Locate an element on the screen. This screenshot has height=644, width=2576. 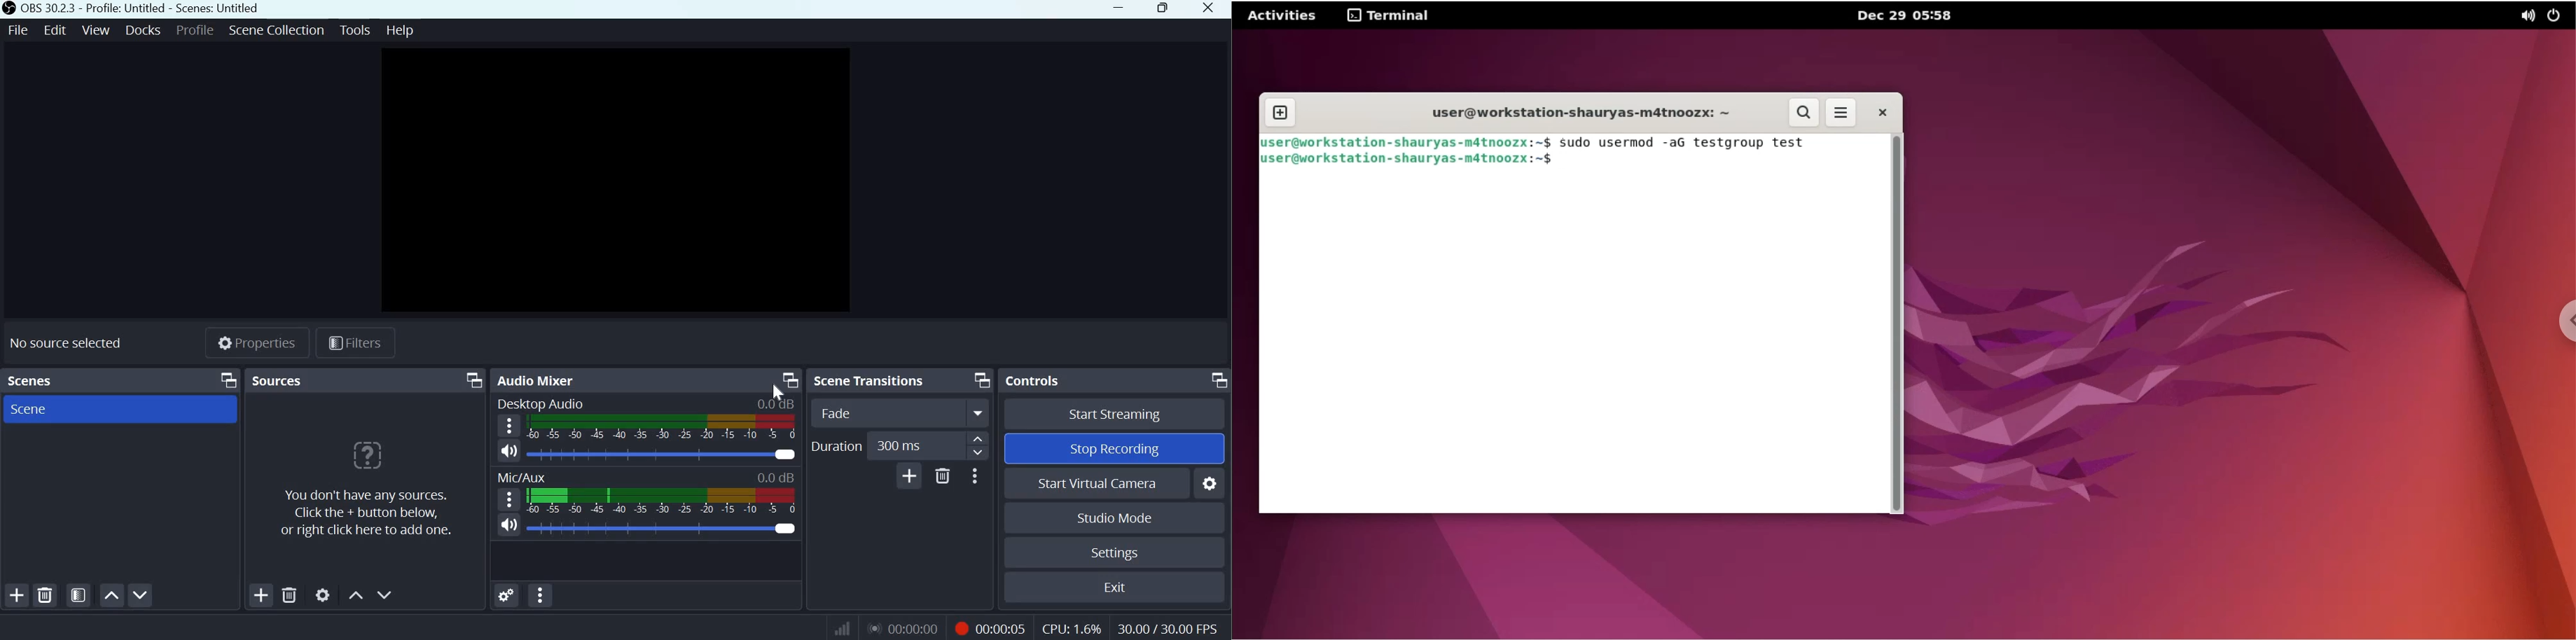
Close is located at coordinates (1208, 9).